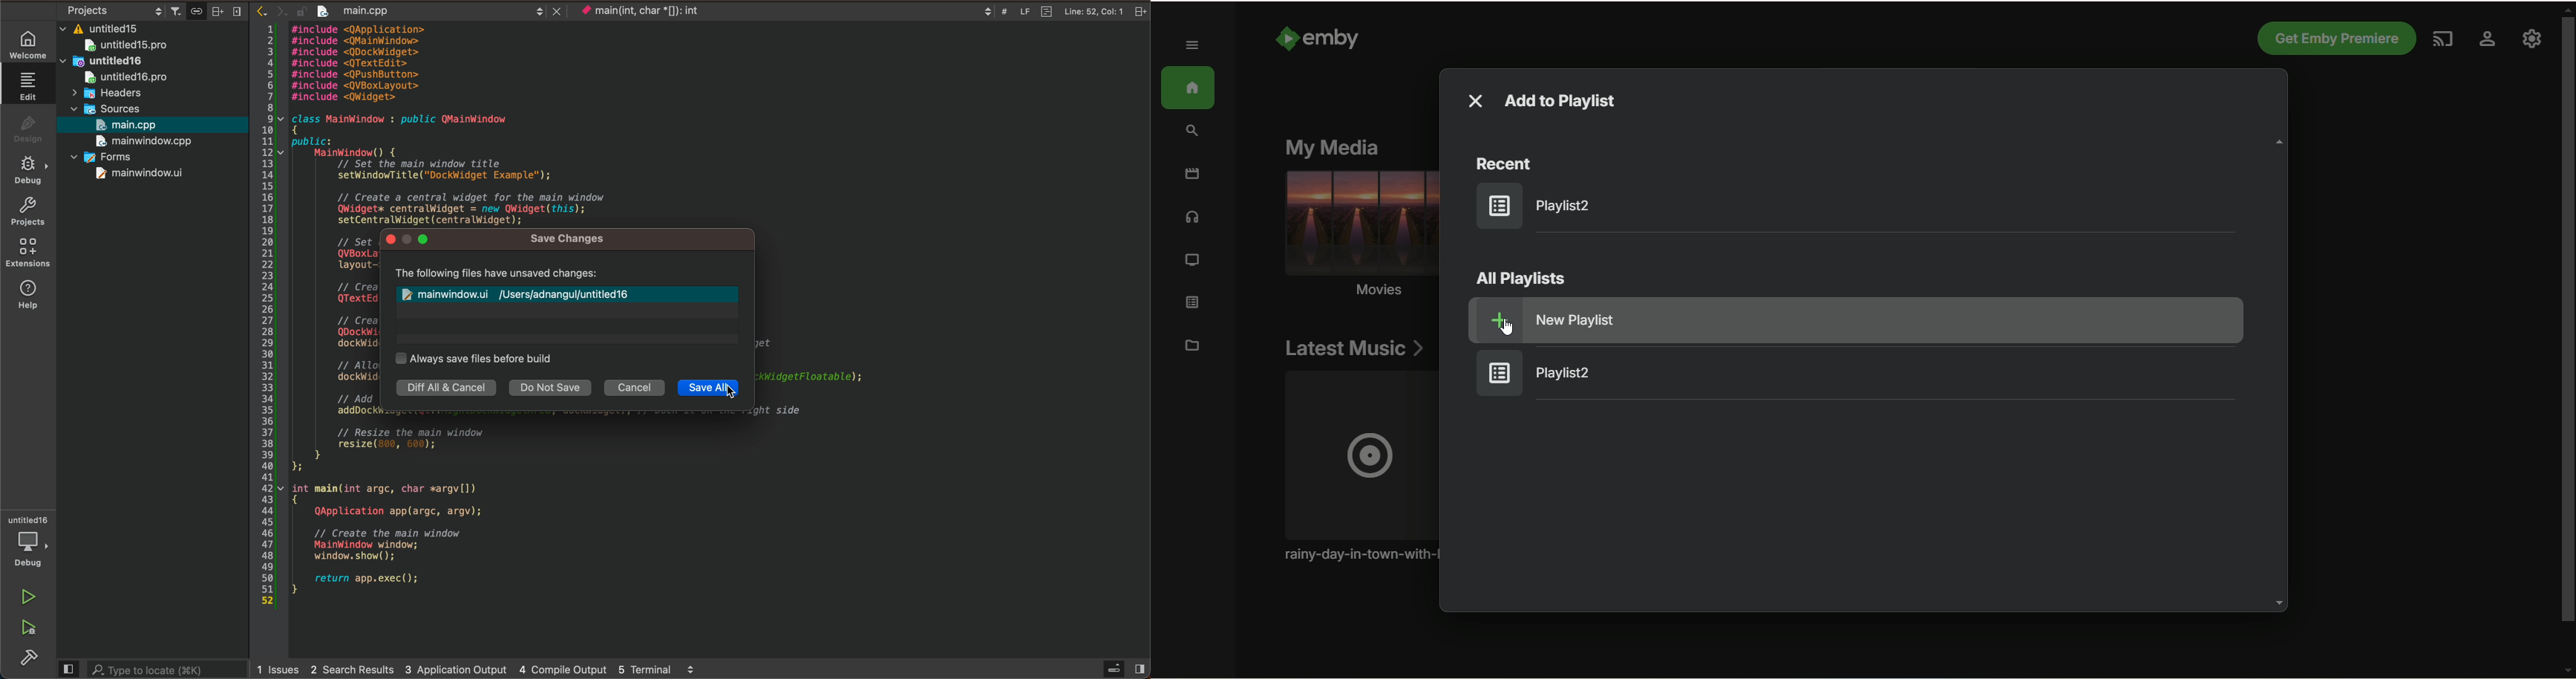 Image resolution: width=2576 pixels, height=700 pixels. What do you see at coordinates (1492, 320) in the screenshot?
I see `Add new playlist button` at bounding box center [1492, 320].